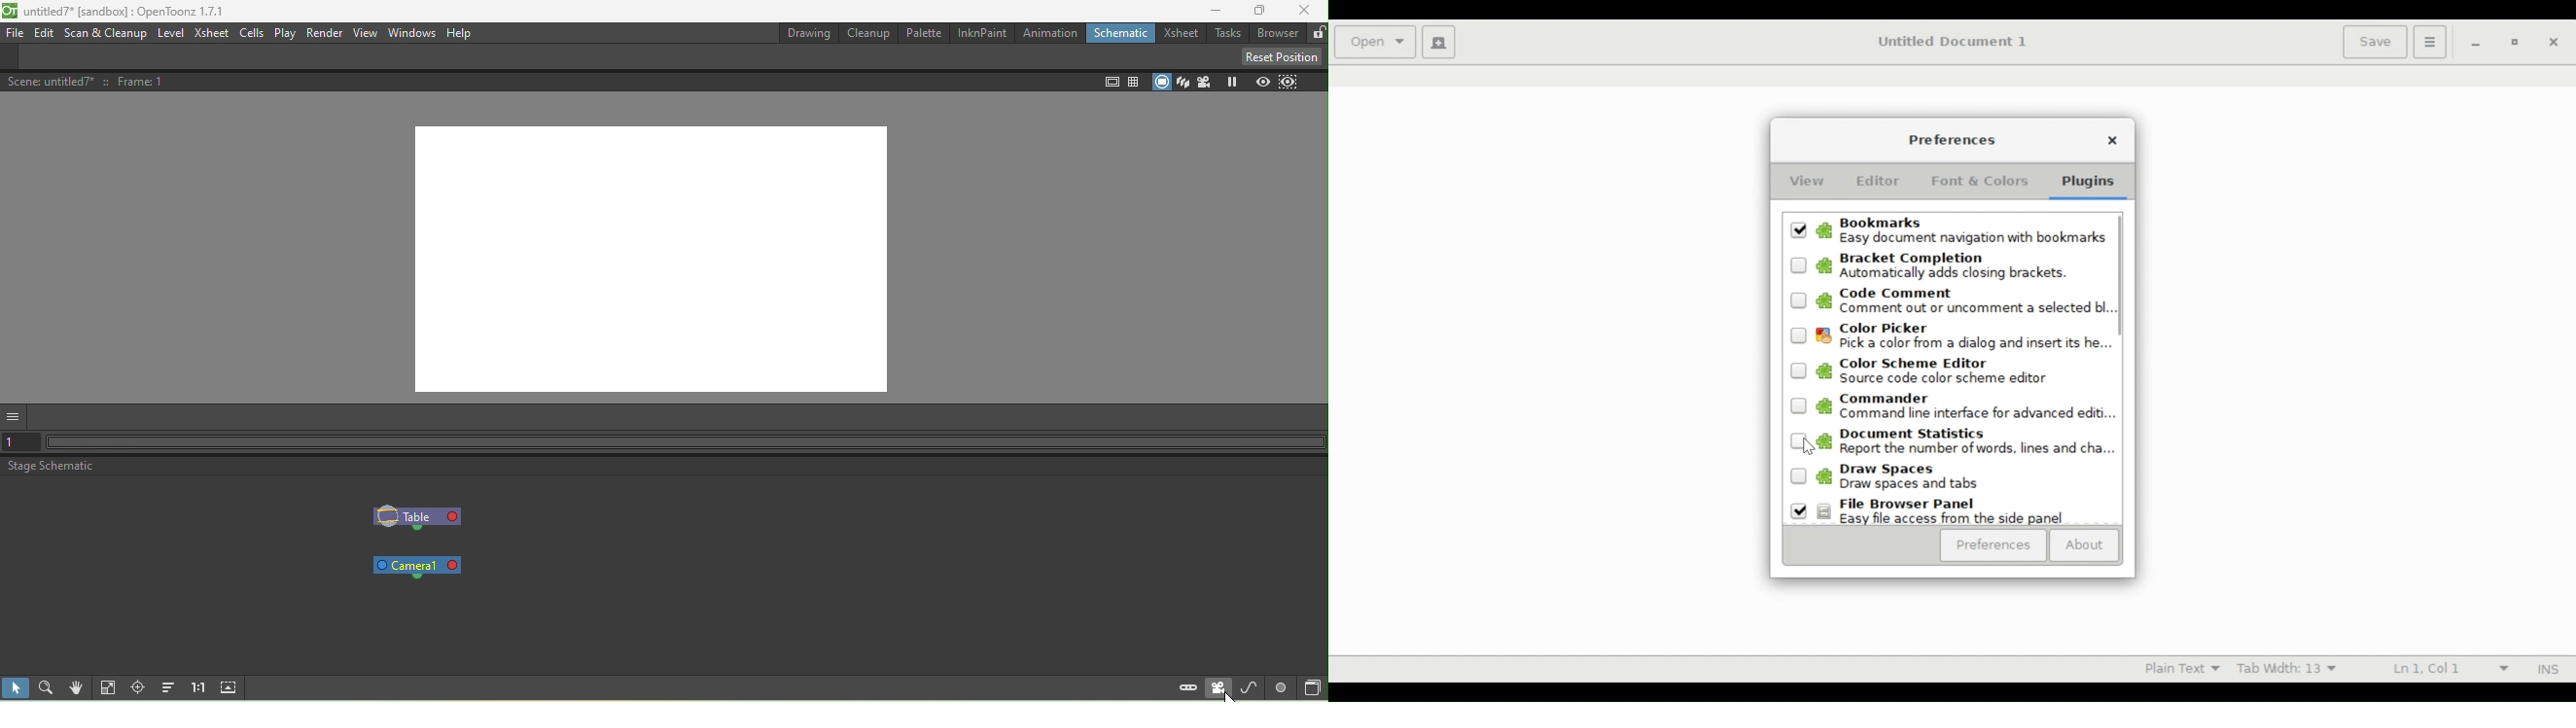 The height and width of the screenshot is (728, 2576). Describe the element at coordinates (1799, 265) in the screenshot. I see `Unselected` at that location.